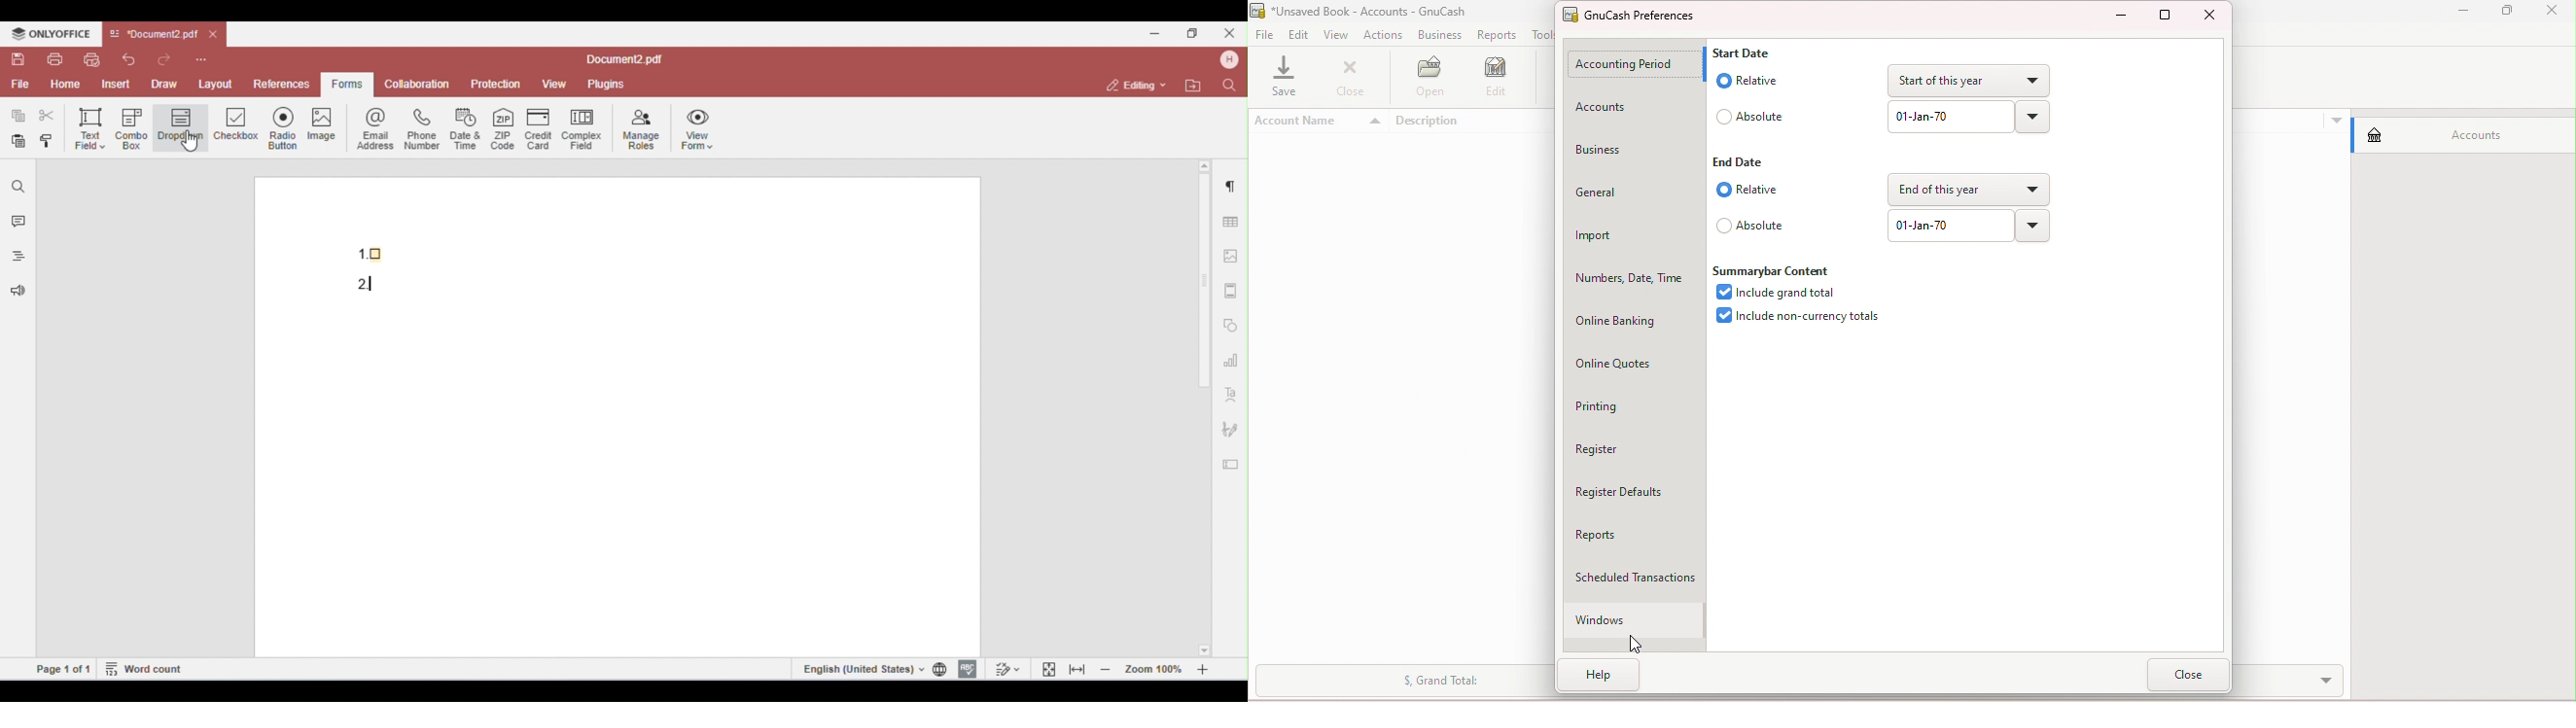 The width and height of the screenshot is (2576, 728). I want to click on Printing, so click(1635, 405).